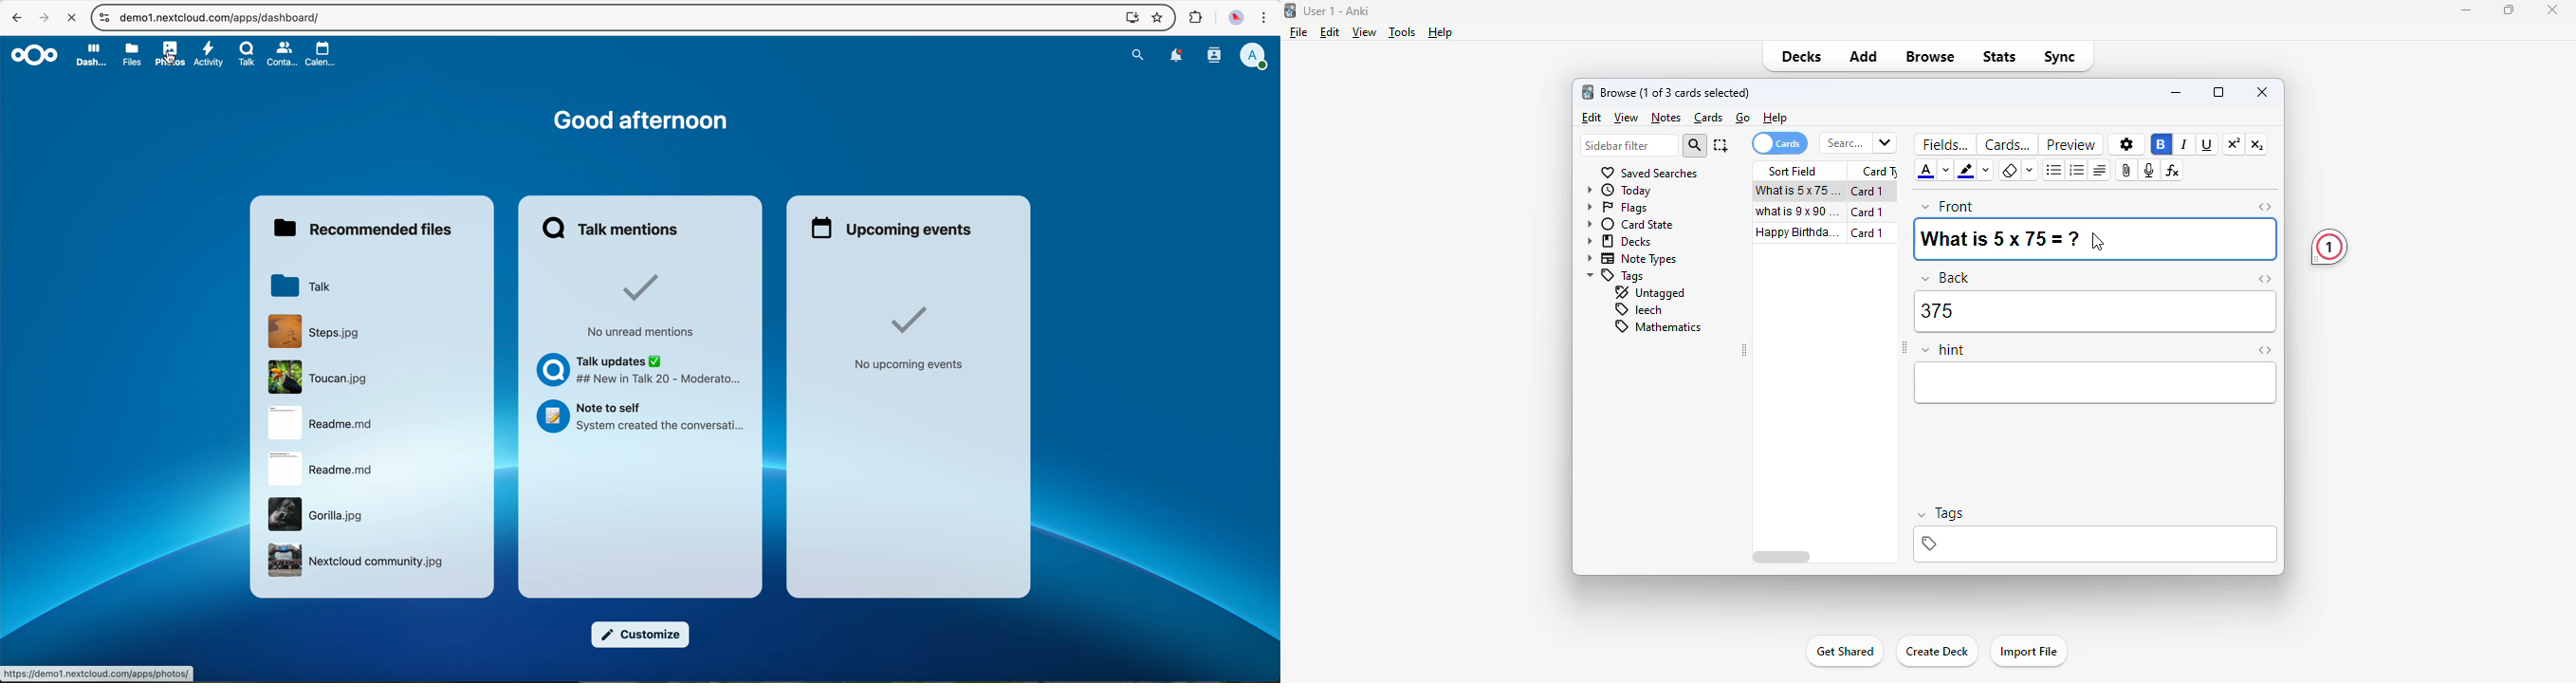 The height and width of the screenshot is (700, 2576). I want to click on what is 9x90=?, so click(1798, 212).